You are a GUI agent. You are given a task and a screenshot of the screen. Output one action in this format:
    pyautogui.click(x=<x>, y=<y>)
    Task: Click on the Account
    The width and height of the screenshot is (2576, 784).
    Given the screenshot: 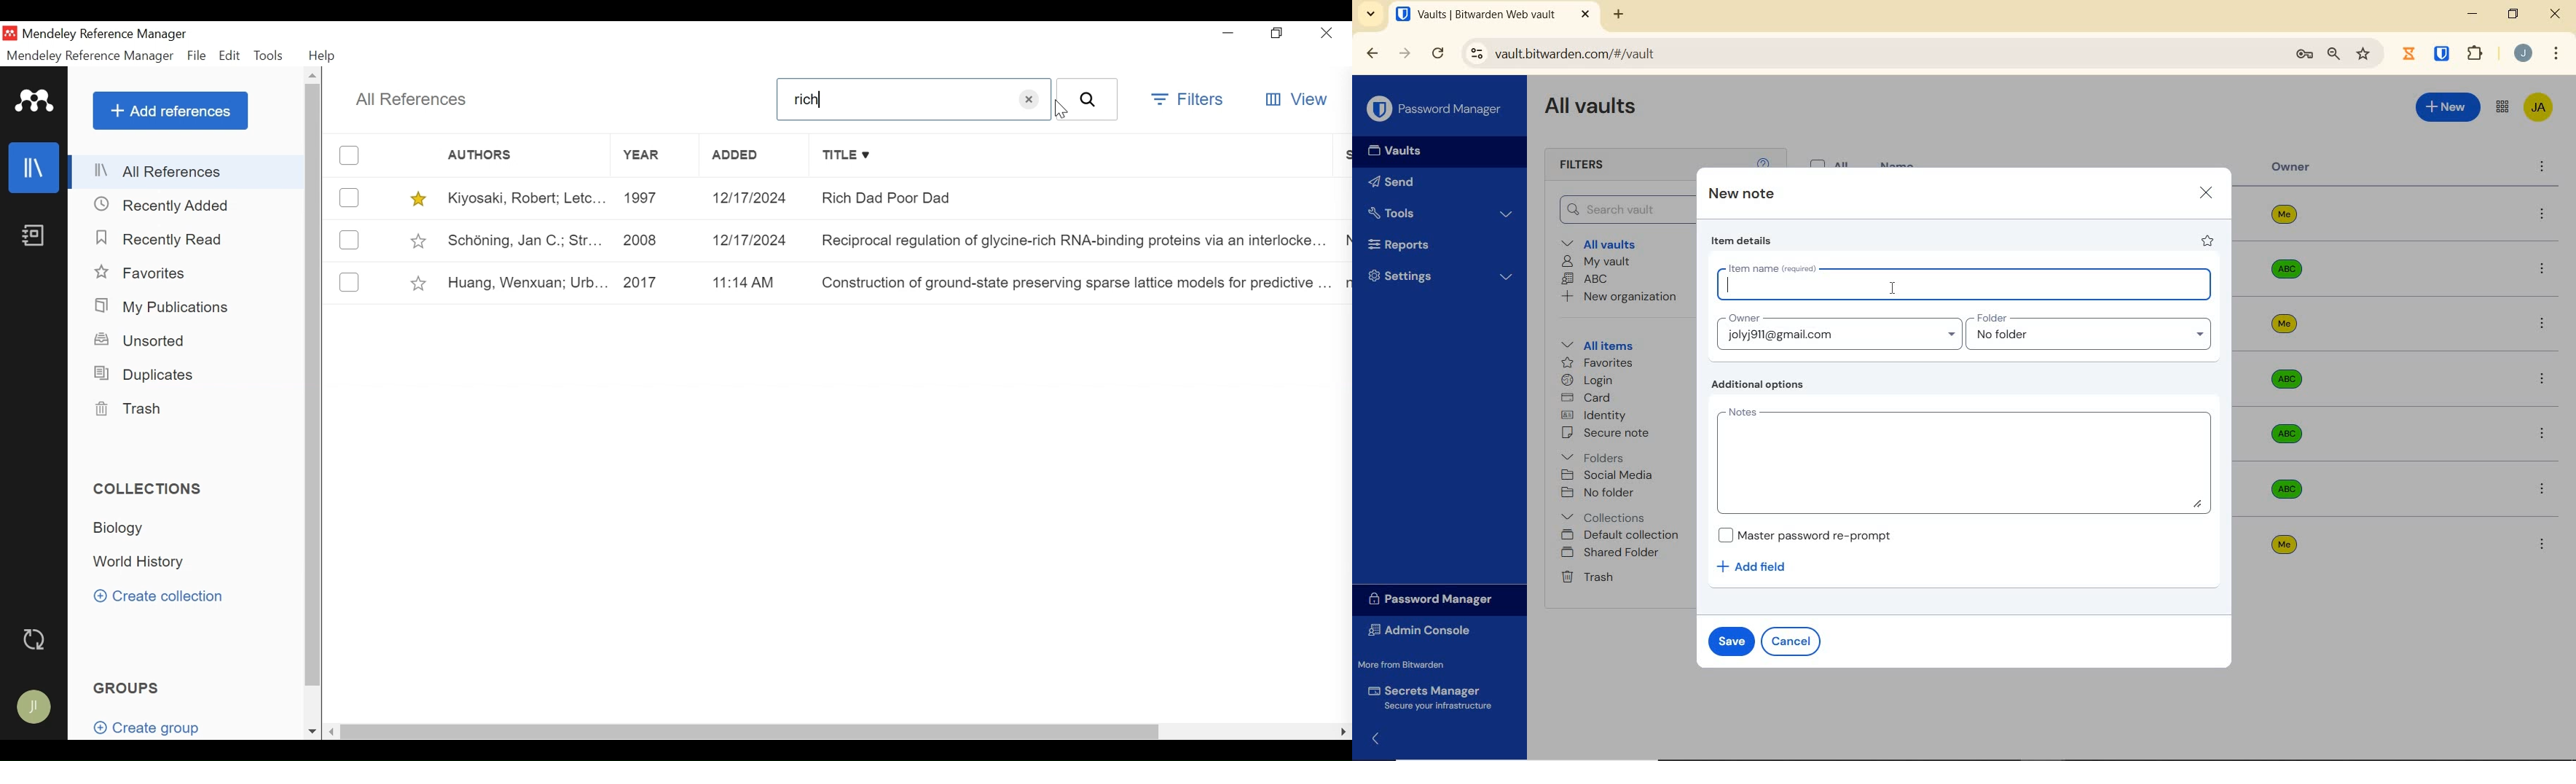 What is the action you would take?
    pyautogui.click(x=2524, y=55)
    